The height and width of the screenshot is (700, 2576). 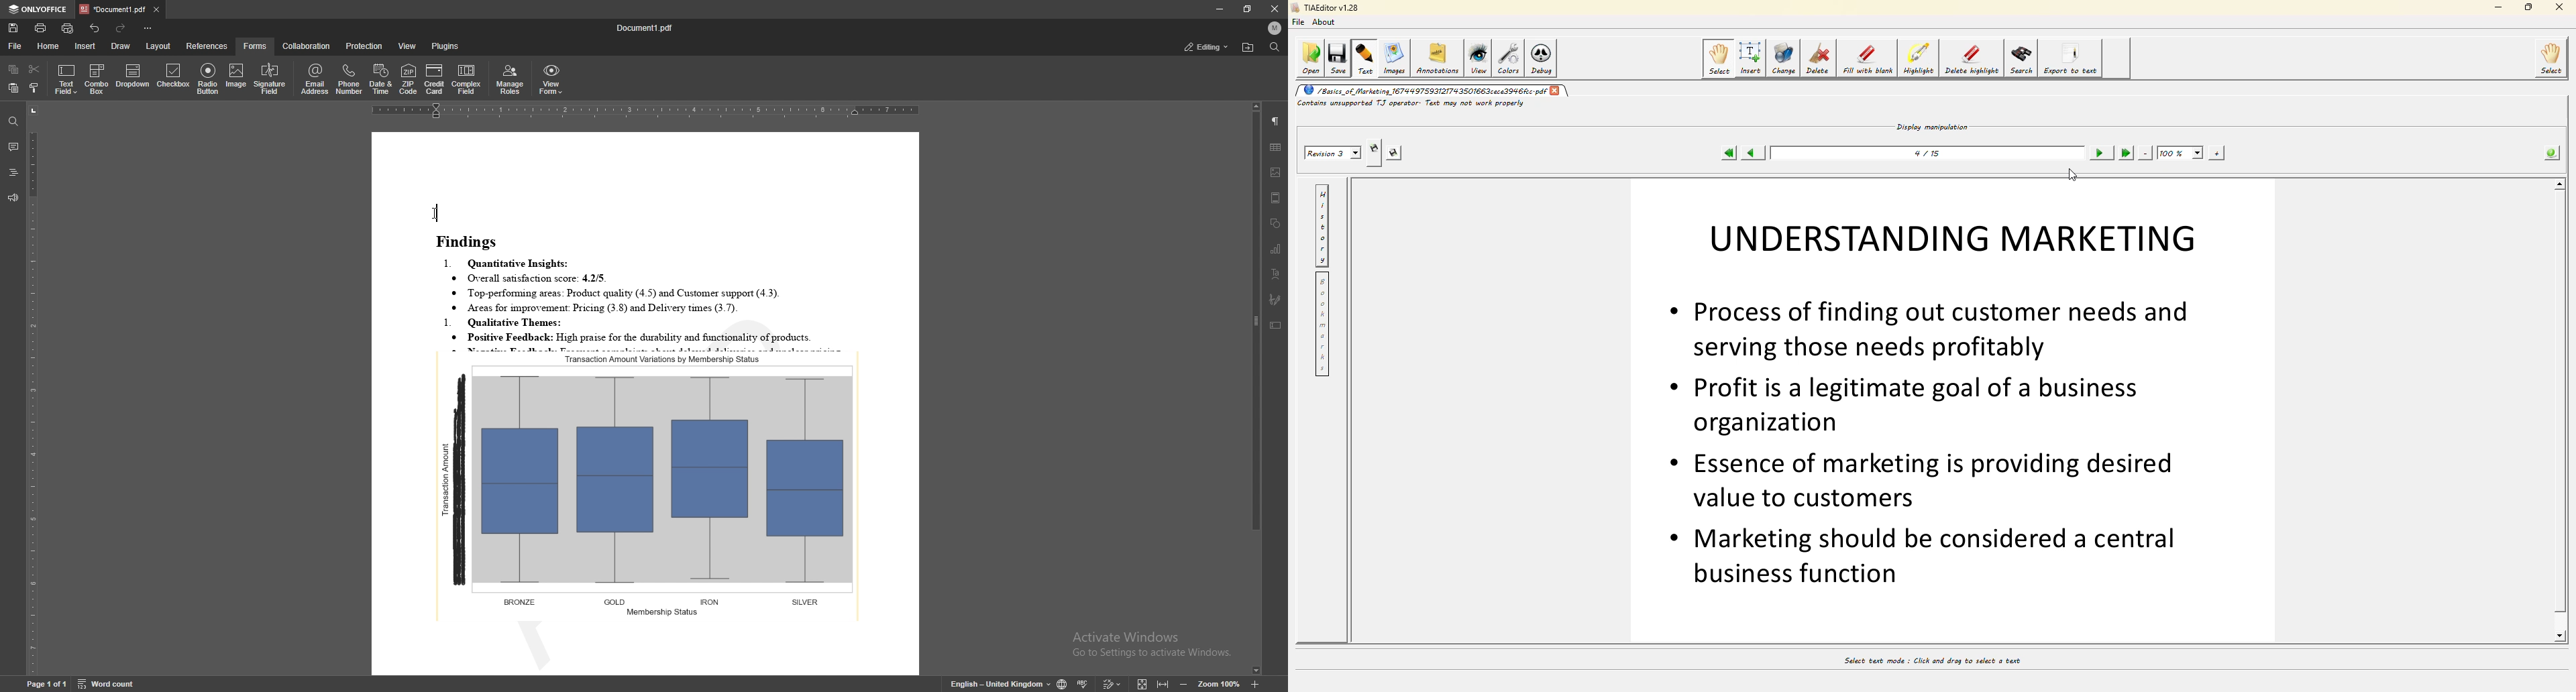 I want to click on paragraph, so click(x=1275, y=121).